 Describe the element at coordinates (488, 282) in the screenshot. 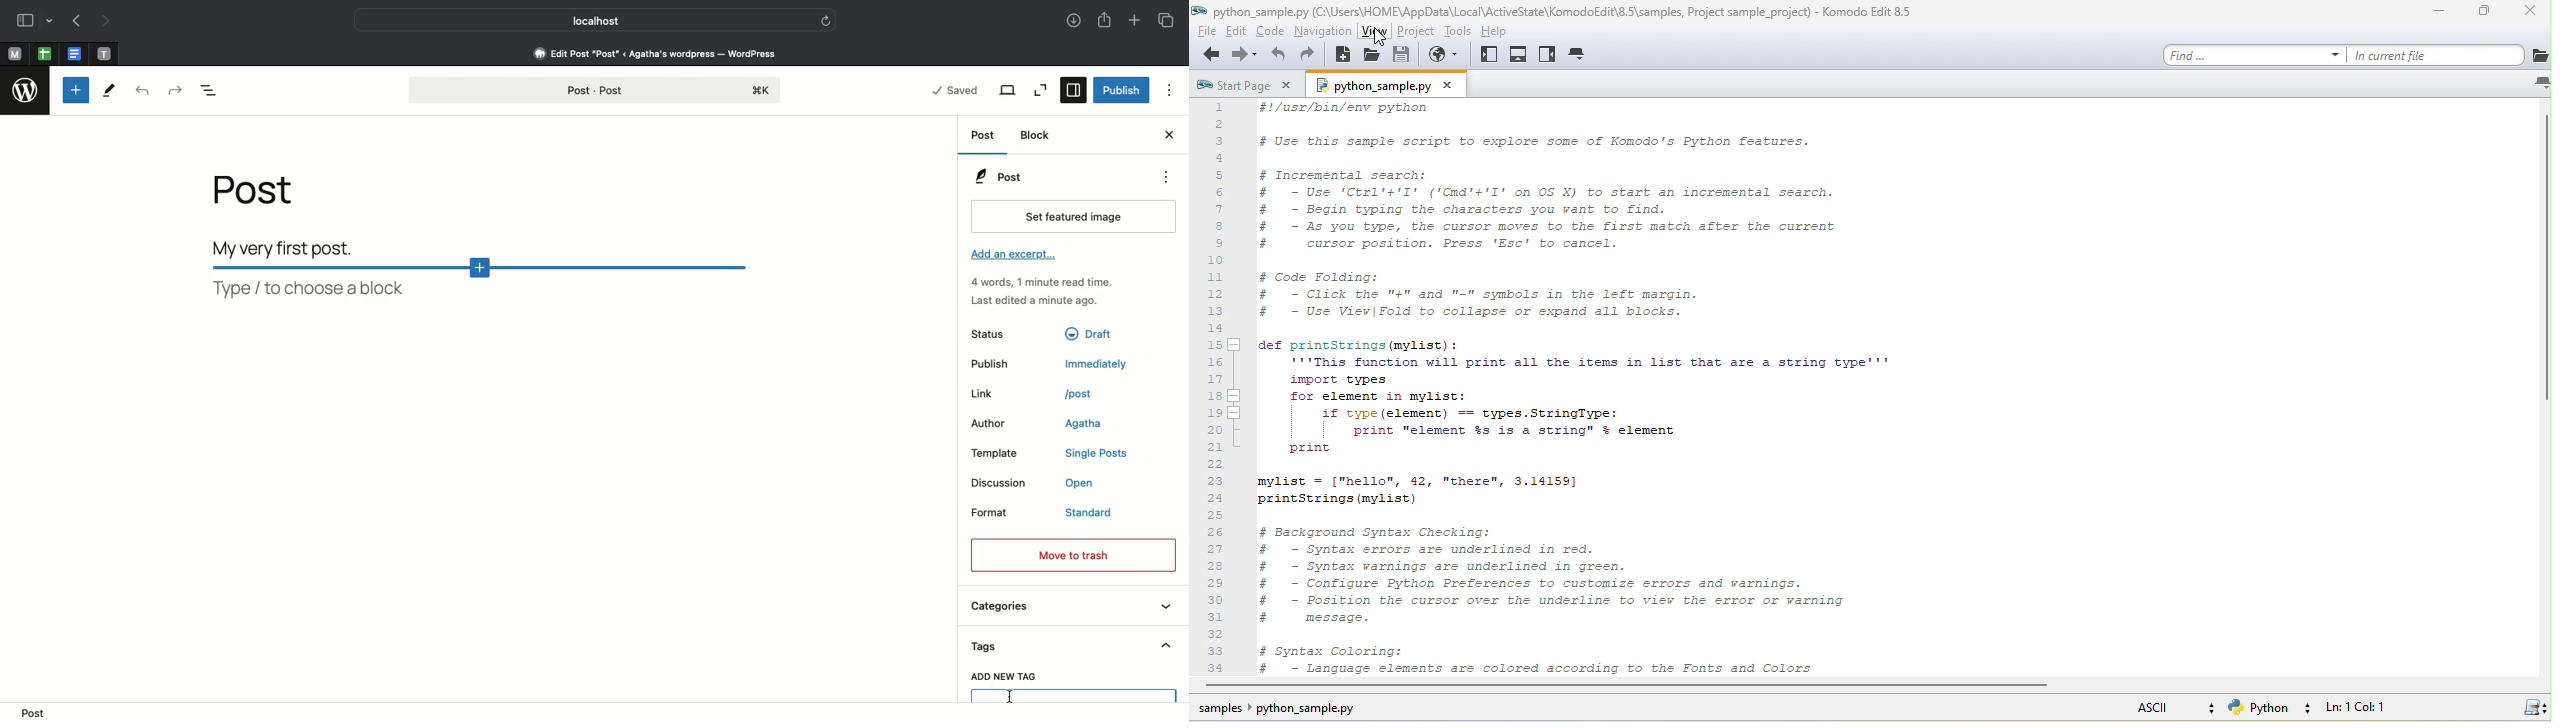

I see `Block` at that location.